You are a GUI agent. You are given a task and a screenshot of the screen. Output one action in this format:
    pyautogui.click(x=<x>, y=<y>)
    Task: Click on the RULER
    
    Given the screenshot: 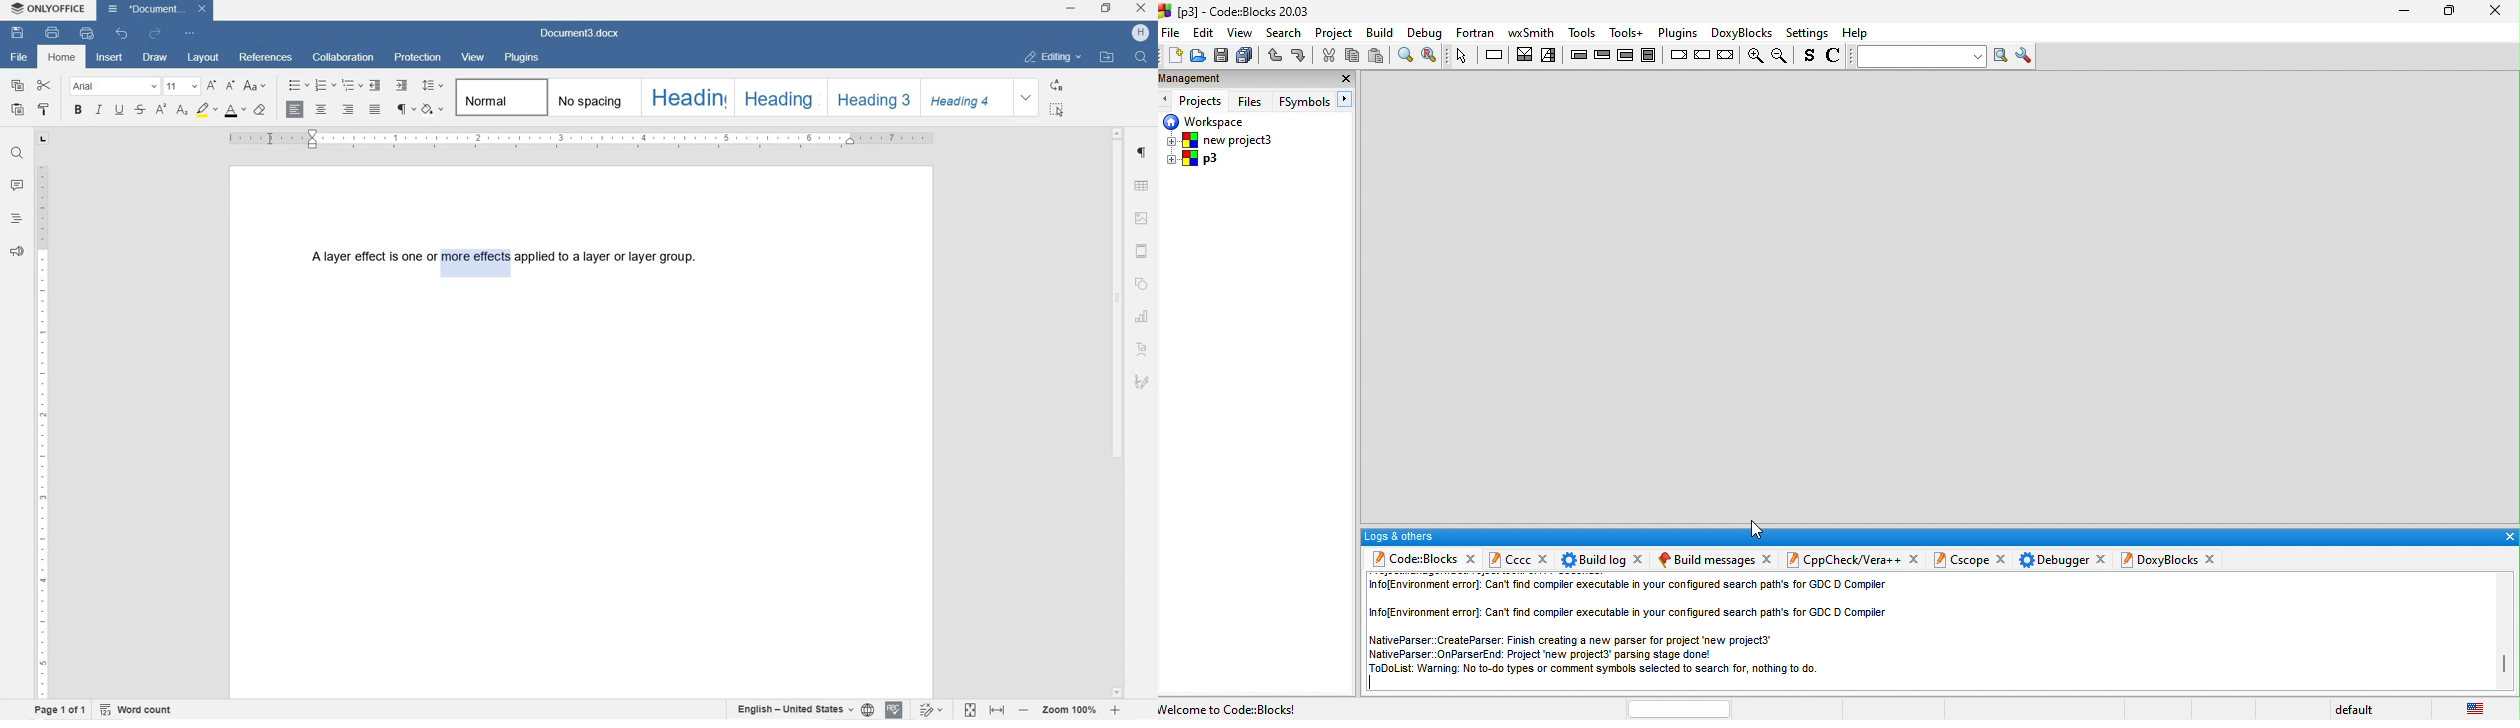 What is the action you would take?
    pyautogui.click(x=42, y=430)
    